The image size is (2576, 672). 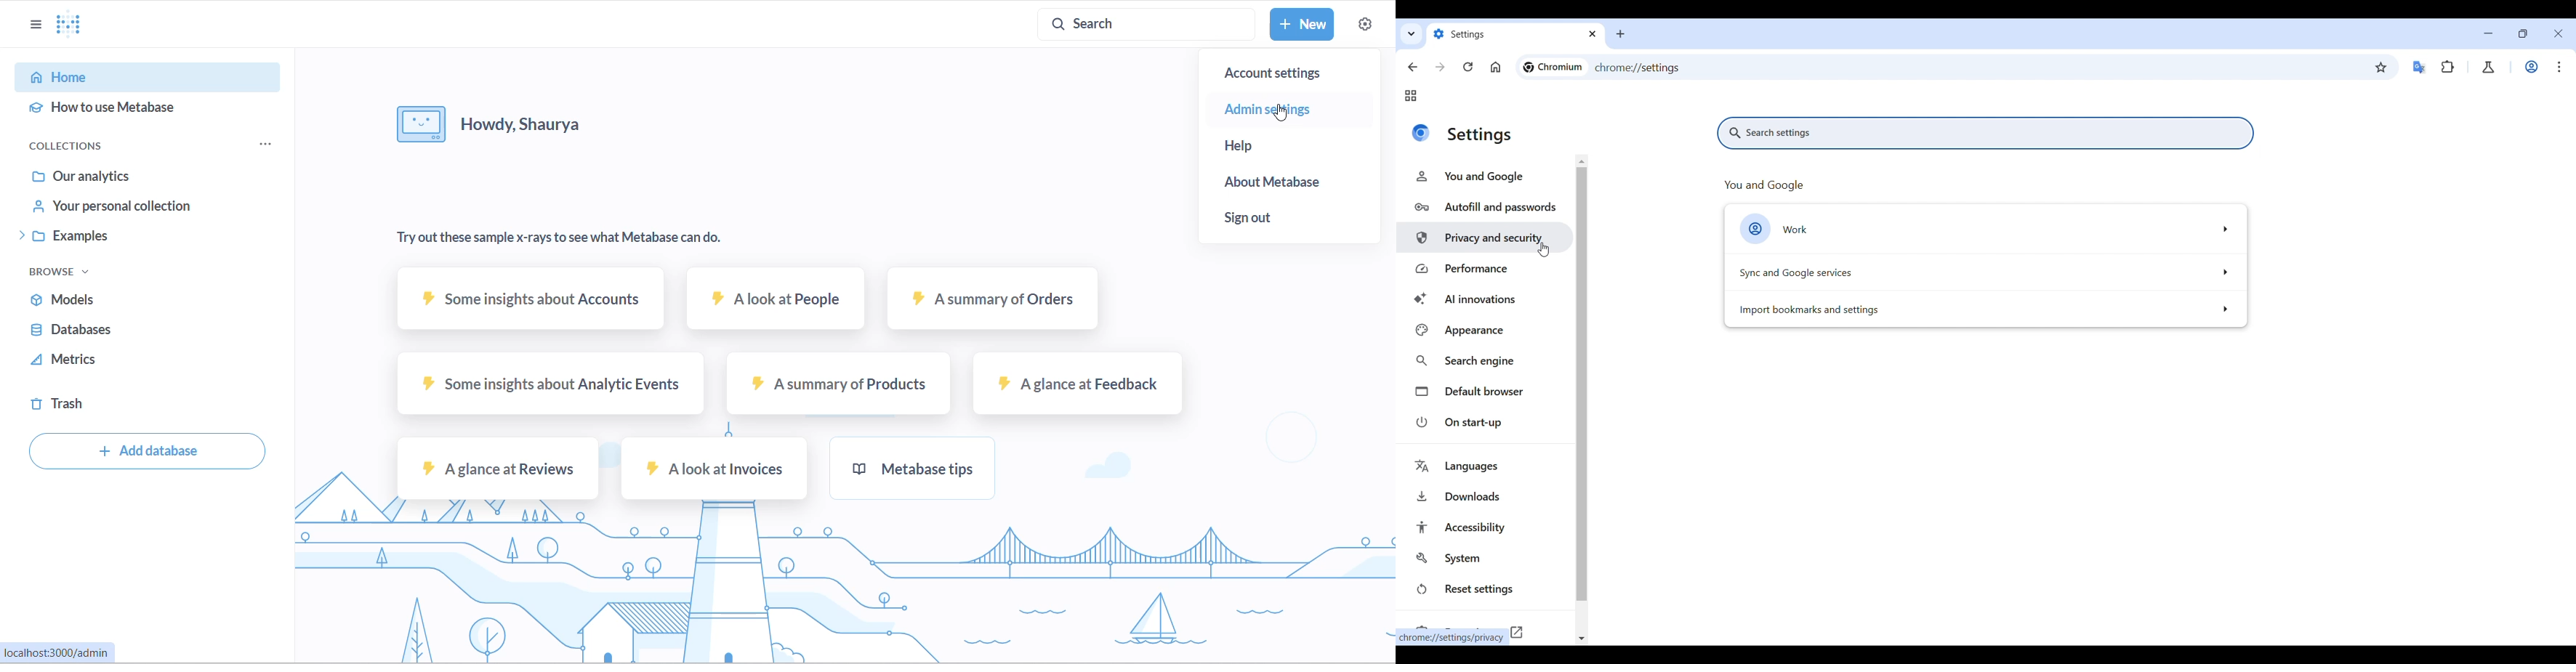 I want to click on A glance at feedback sample, so click(x=1076, y=384).